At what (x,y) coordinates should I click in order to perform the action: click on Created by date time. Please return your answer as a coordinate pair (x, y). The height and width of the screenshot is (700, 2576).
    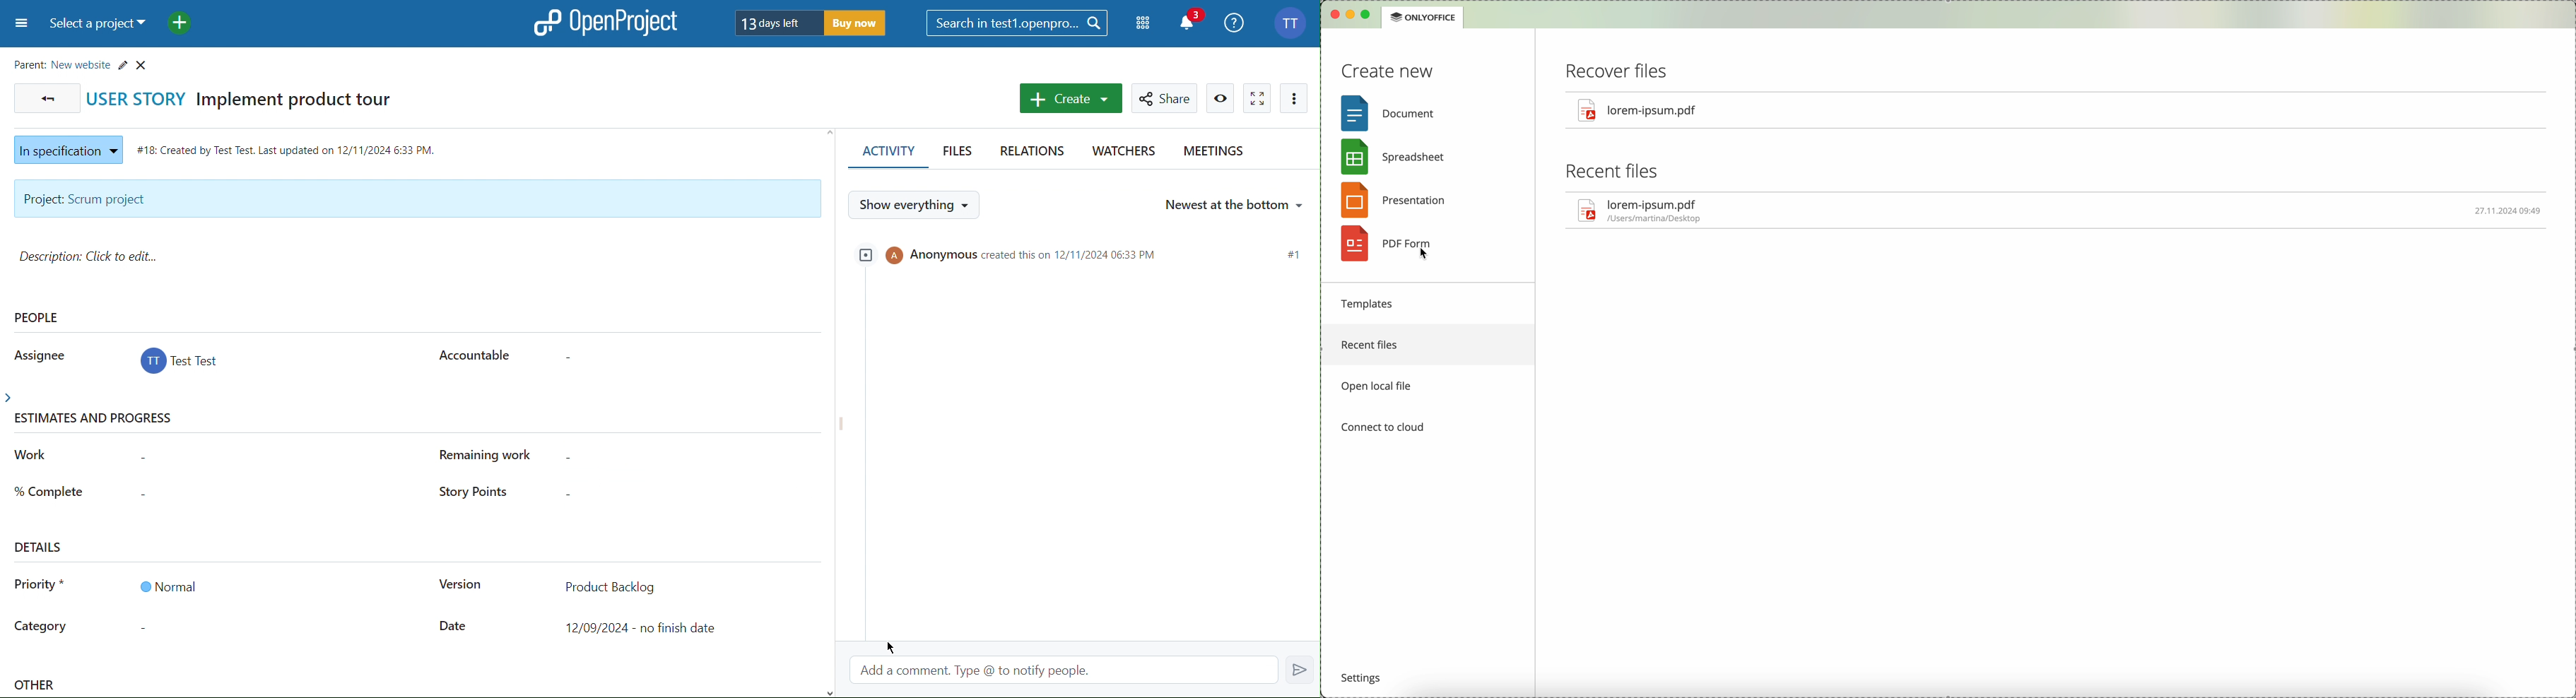
    Looking at the image, I should click on (290, 147).